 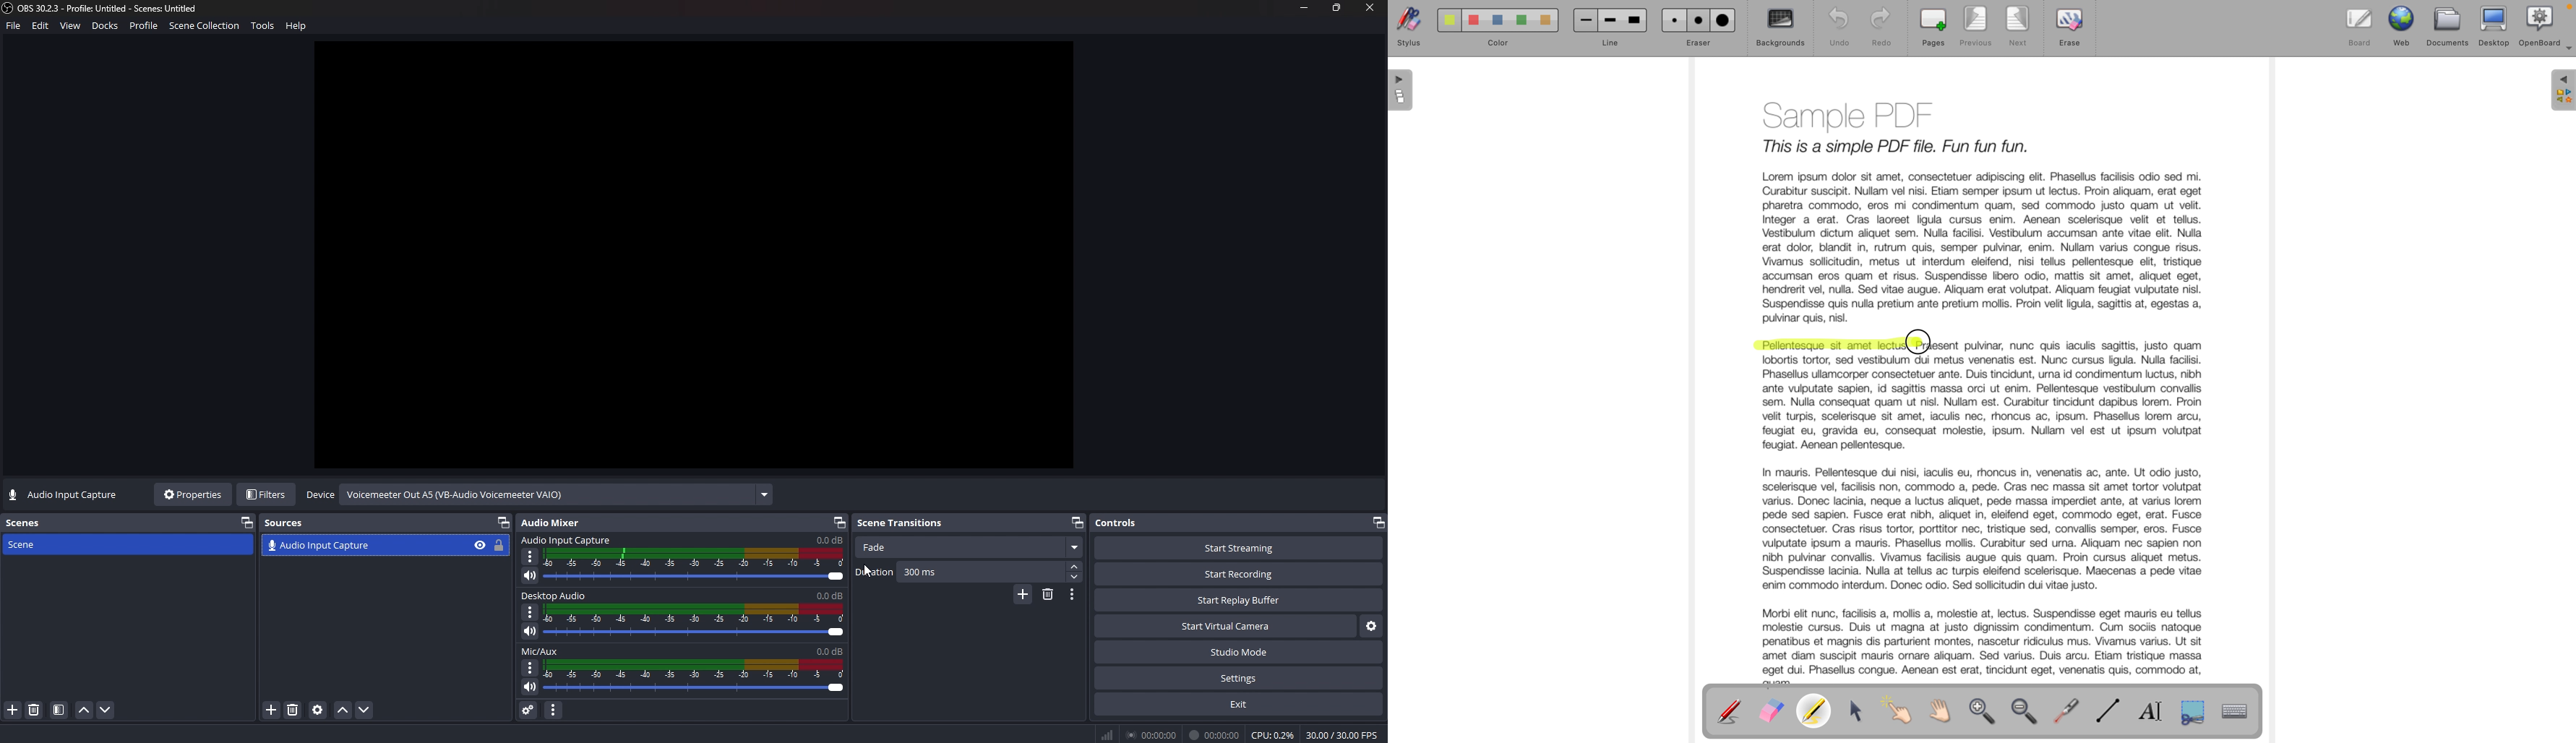 What do you see at coordinates (1048, 593) in the screenshot?
I see `remove transition` at bounding box center [1048, 593].